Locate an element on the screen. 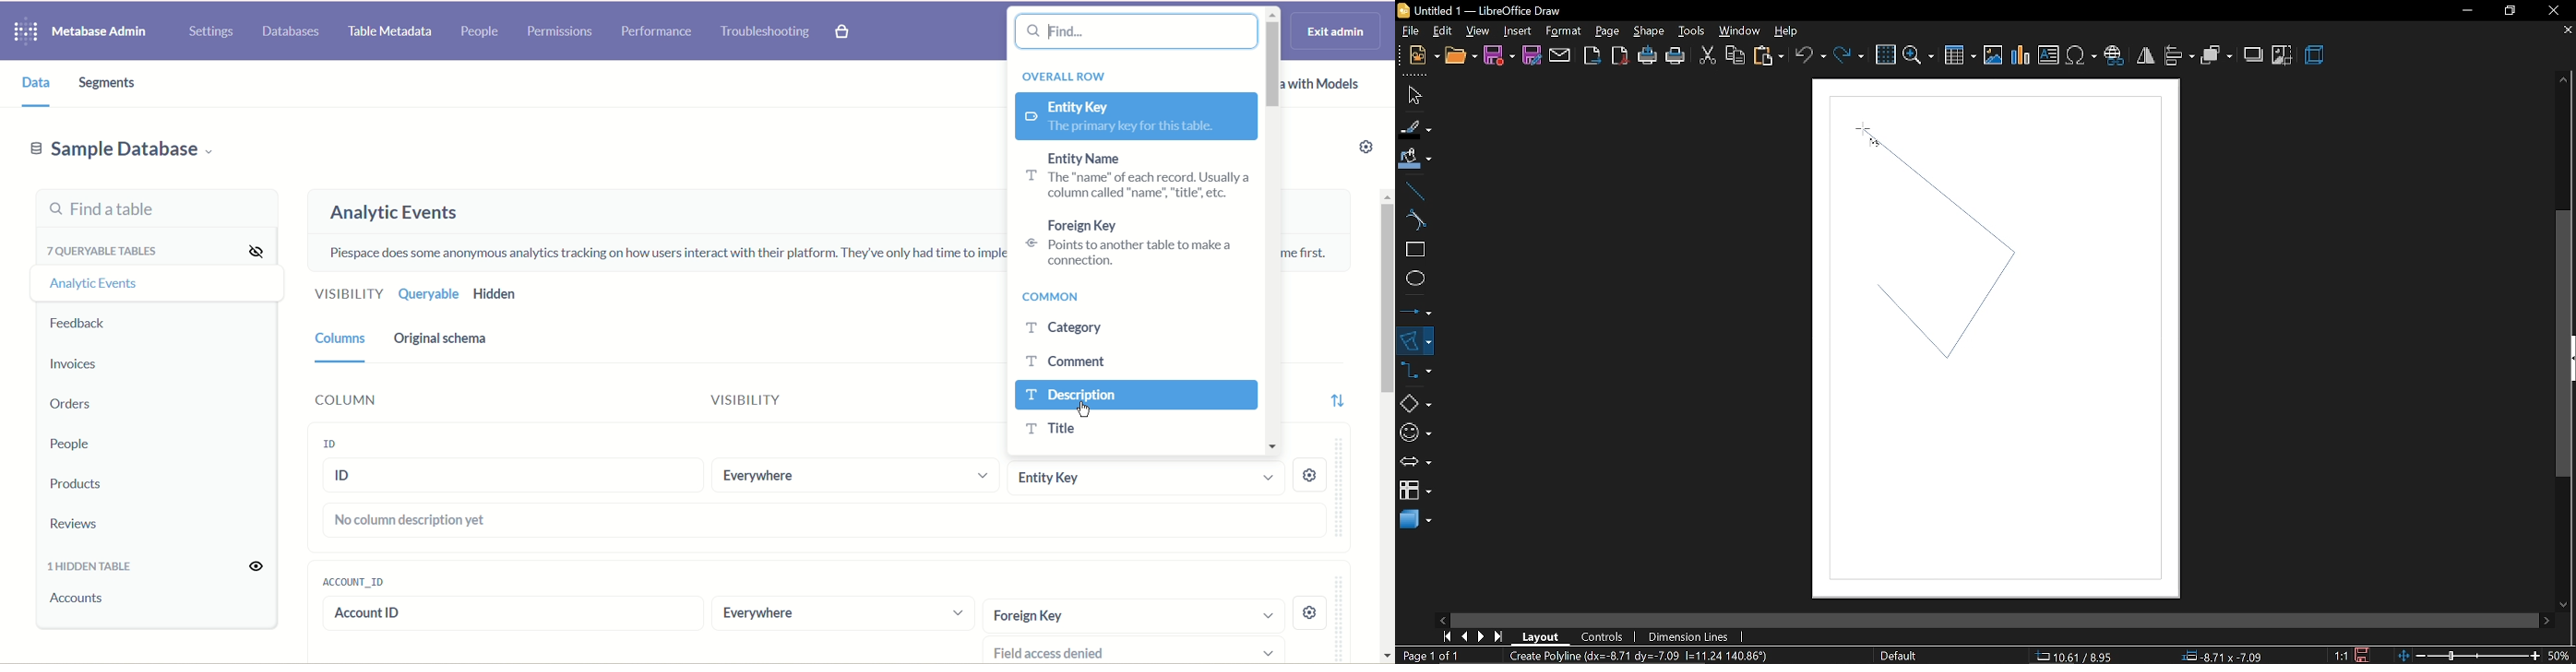 This screenshot has width=2576, height=672. column is located at coordinates (343, 397).